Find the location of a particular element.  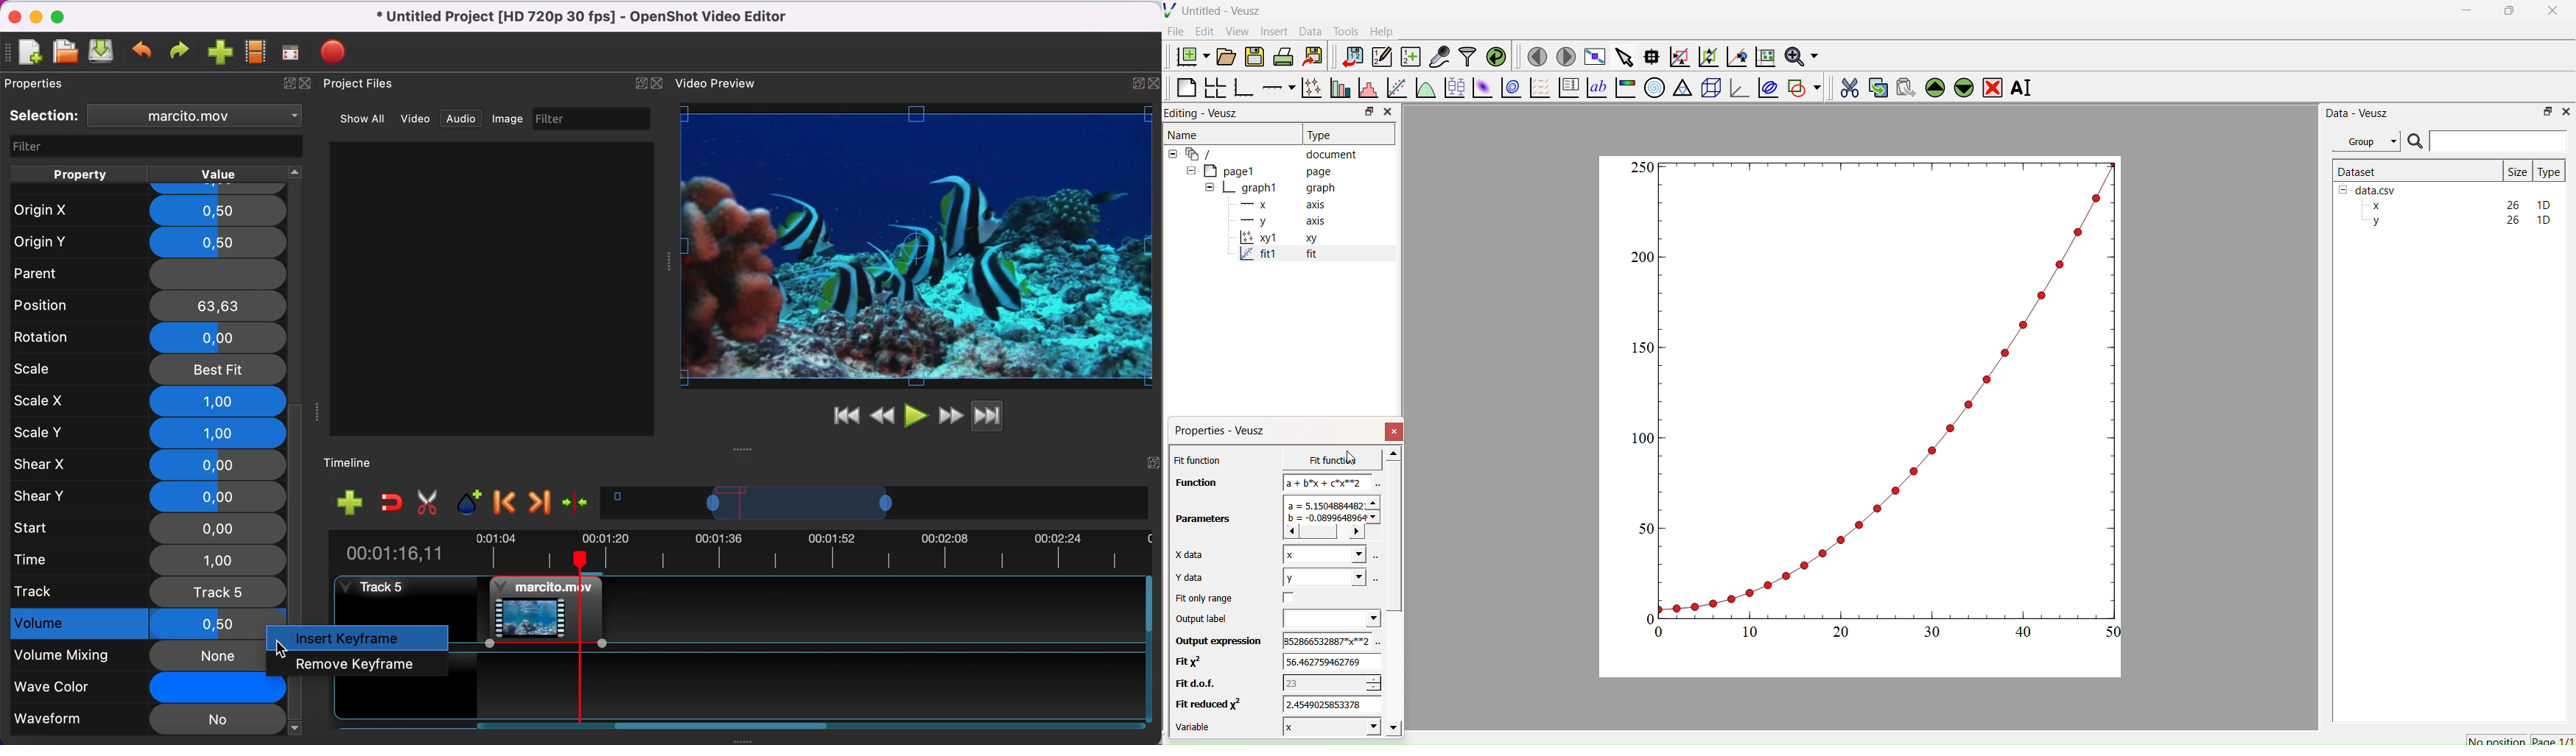

remove keyframe is located at coordinates (359, 663).